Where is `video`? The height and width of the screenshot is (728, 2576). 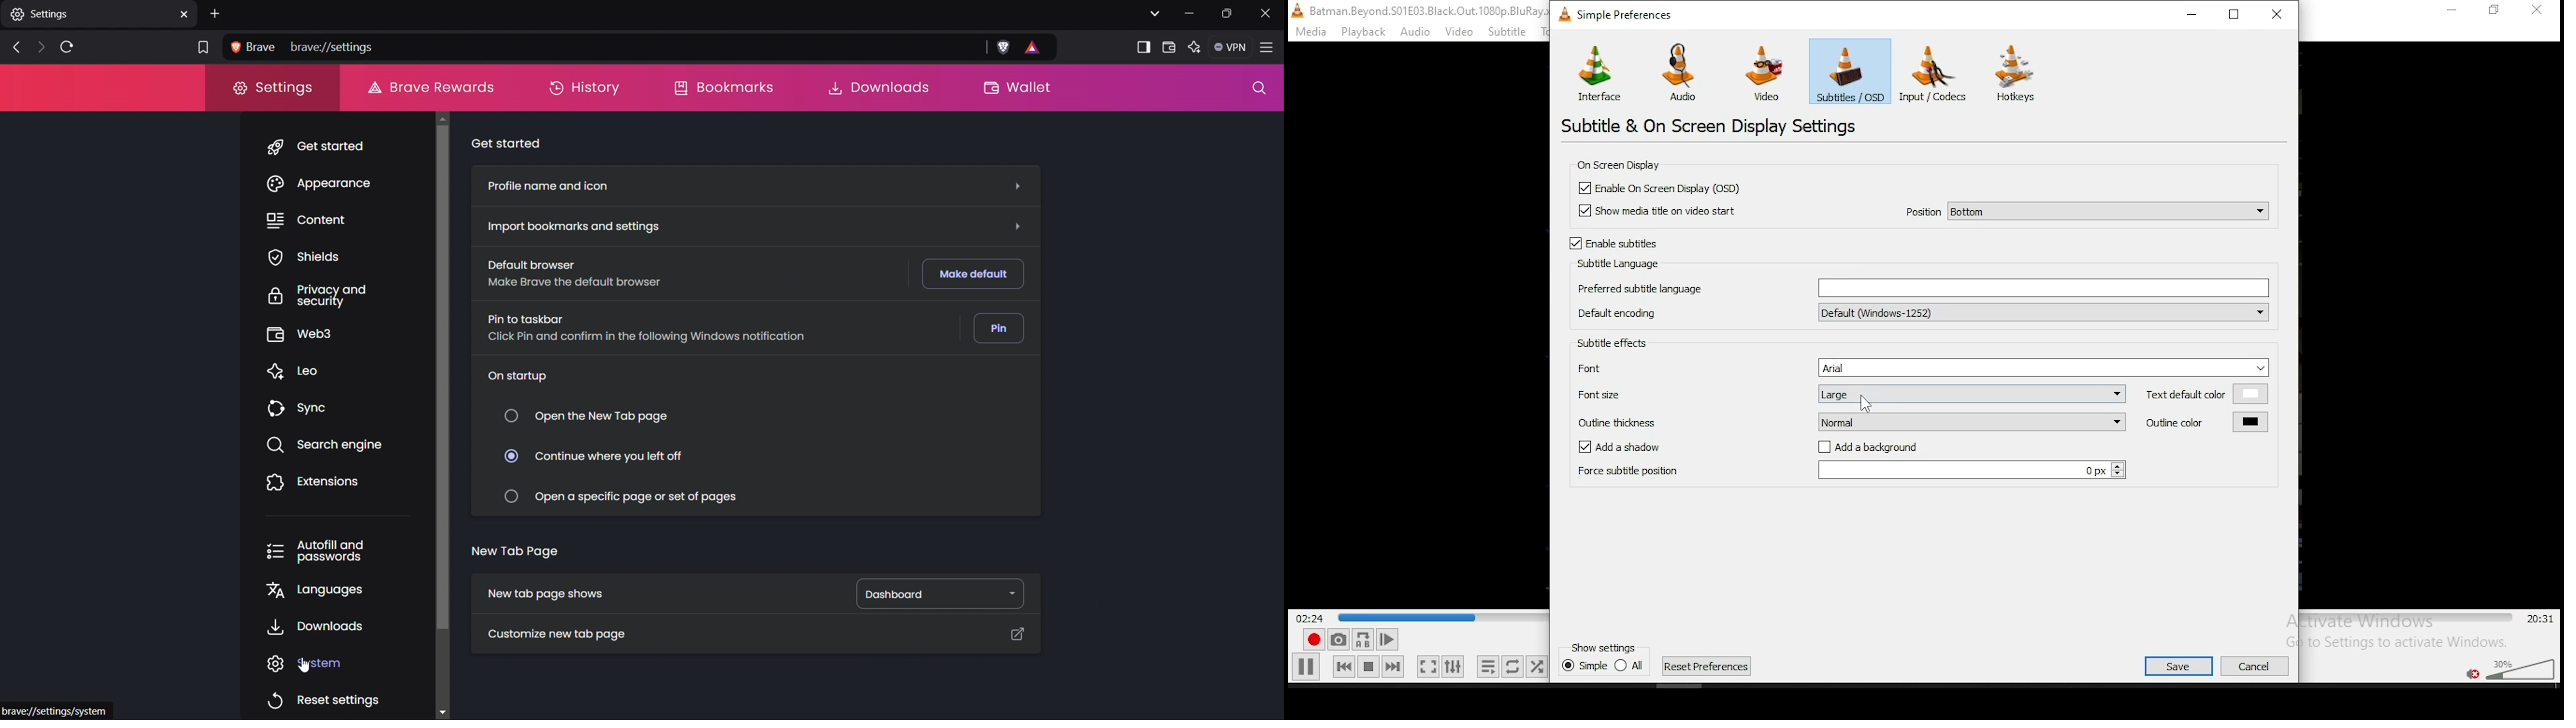 video is located at coordinates (1459, 33).